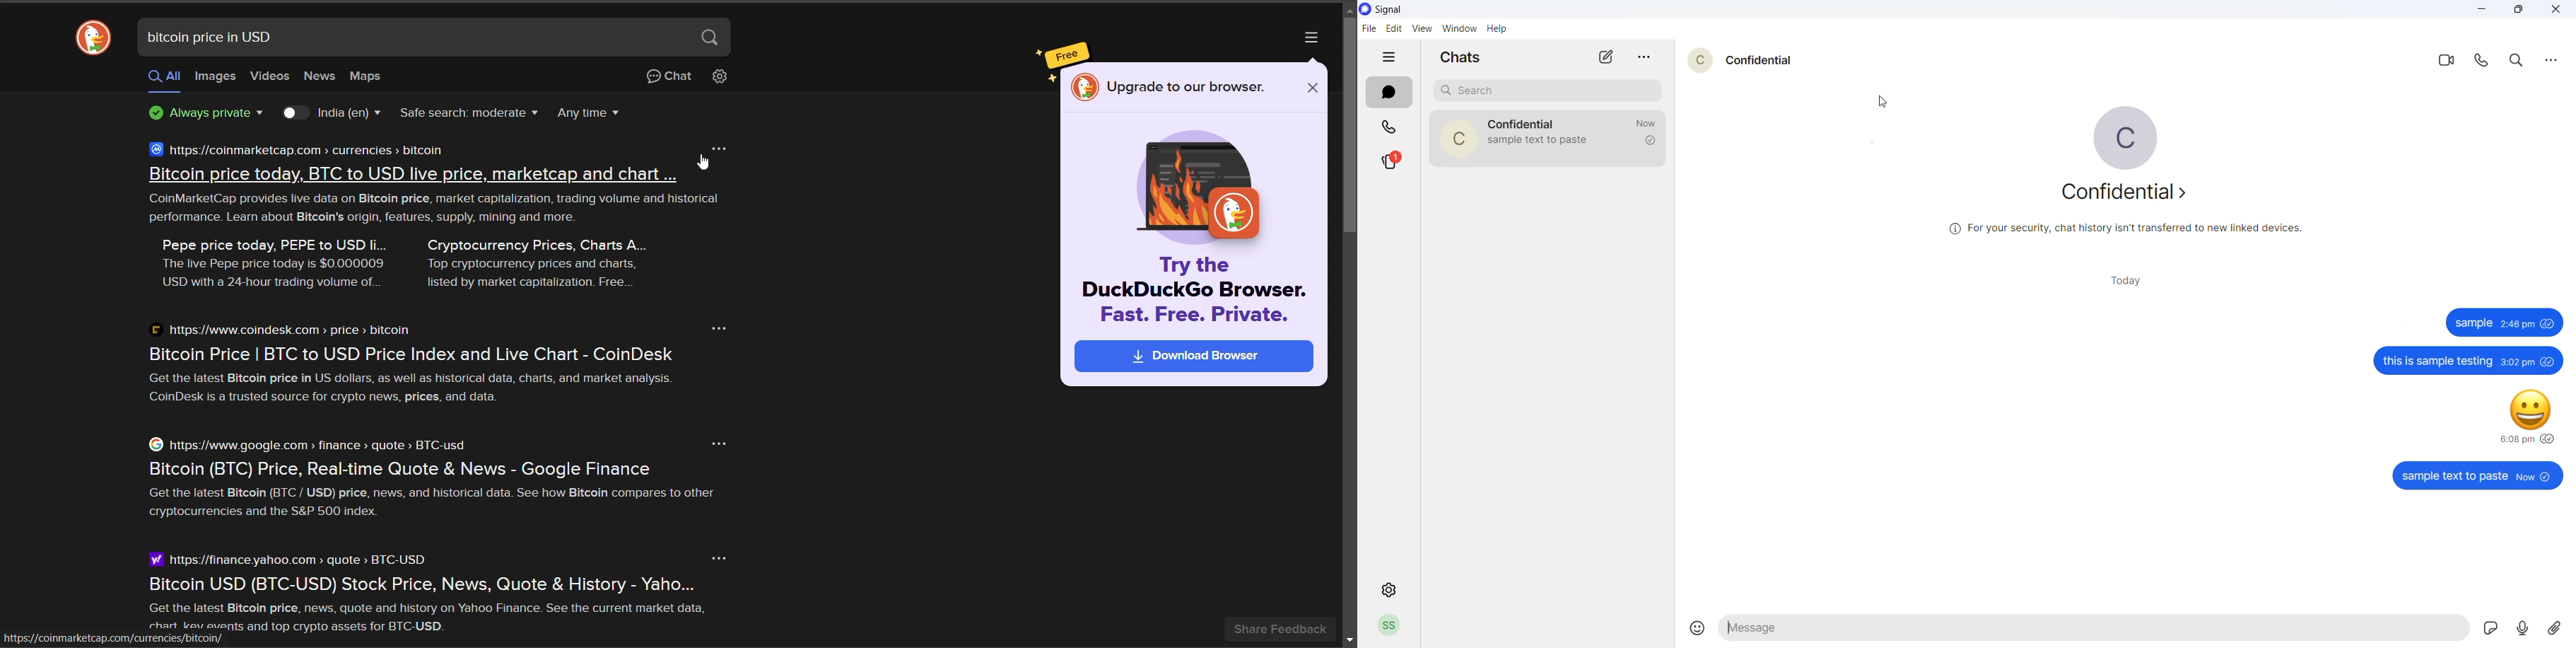 The image size is (2576, 672). What do you see at coordinates (435, 504) in the screenshot?
I see `Get the latest Bitcoin (B1C / USD) price, news, and historical data. See how Bitcoin compares to other
cryptocurrencies and the S&P 500 index.` at bounding box center [435, 504].